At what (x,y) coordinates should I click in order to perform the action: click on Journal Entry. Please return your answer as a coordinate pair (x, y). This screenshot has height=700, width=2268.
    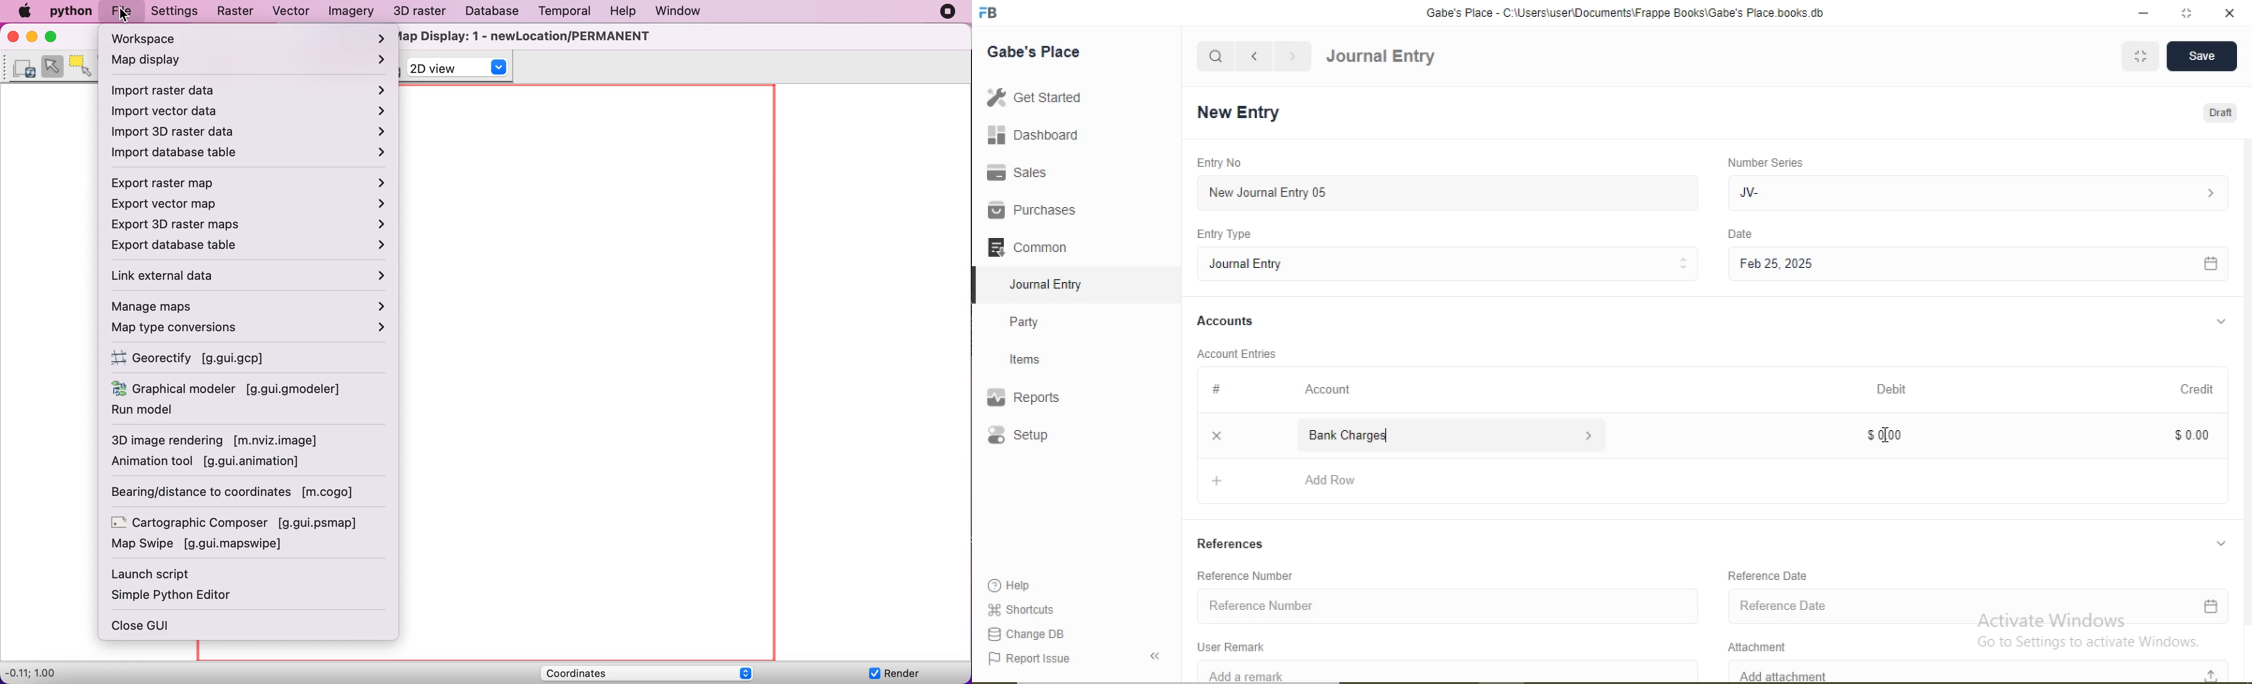
    Looking at the image, I should click on (1052, 282).